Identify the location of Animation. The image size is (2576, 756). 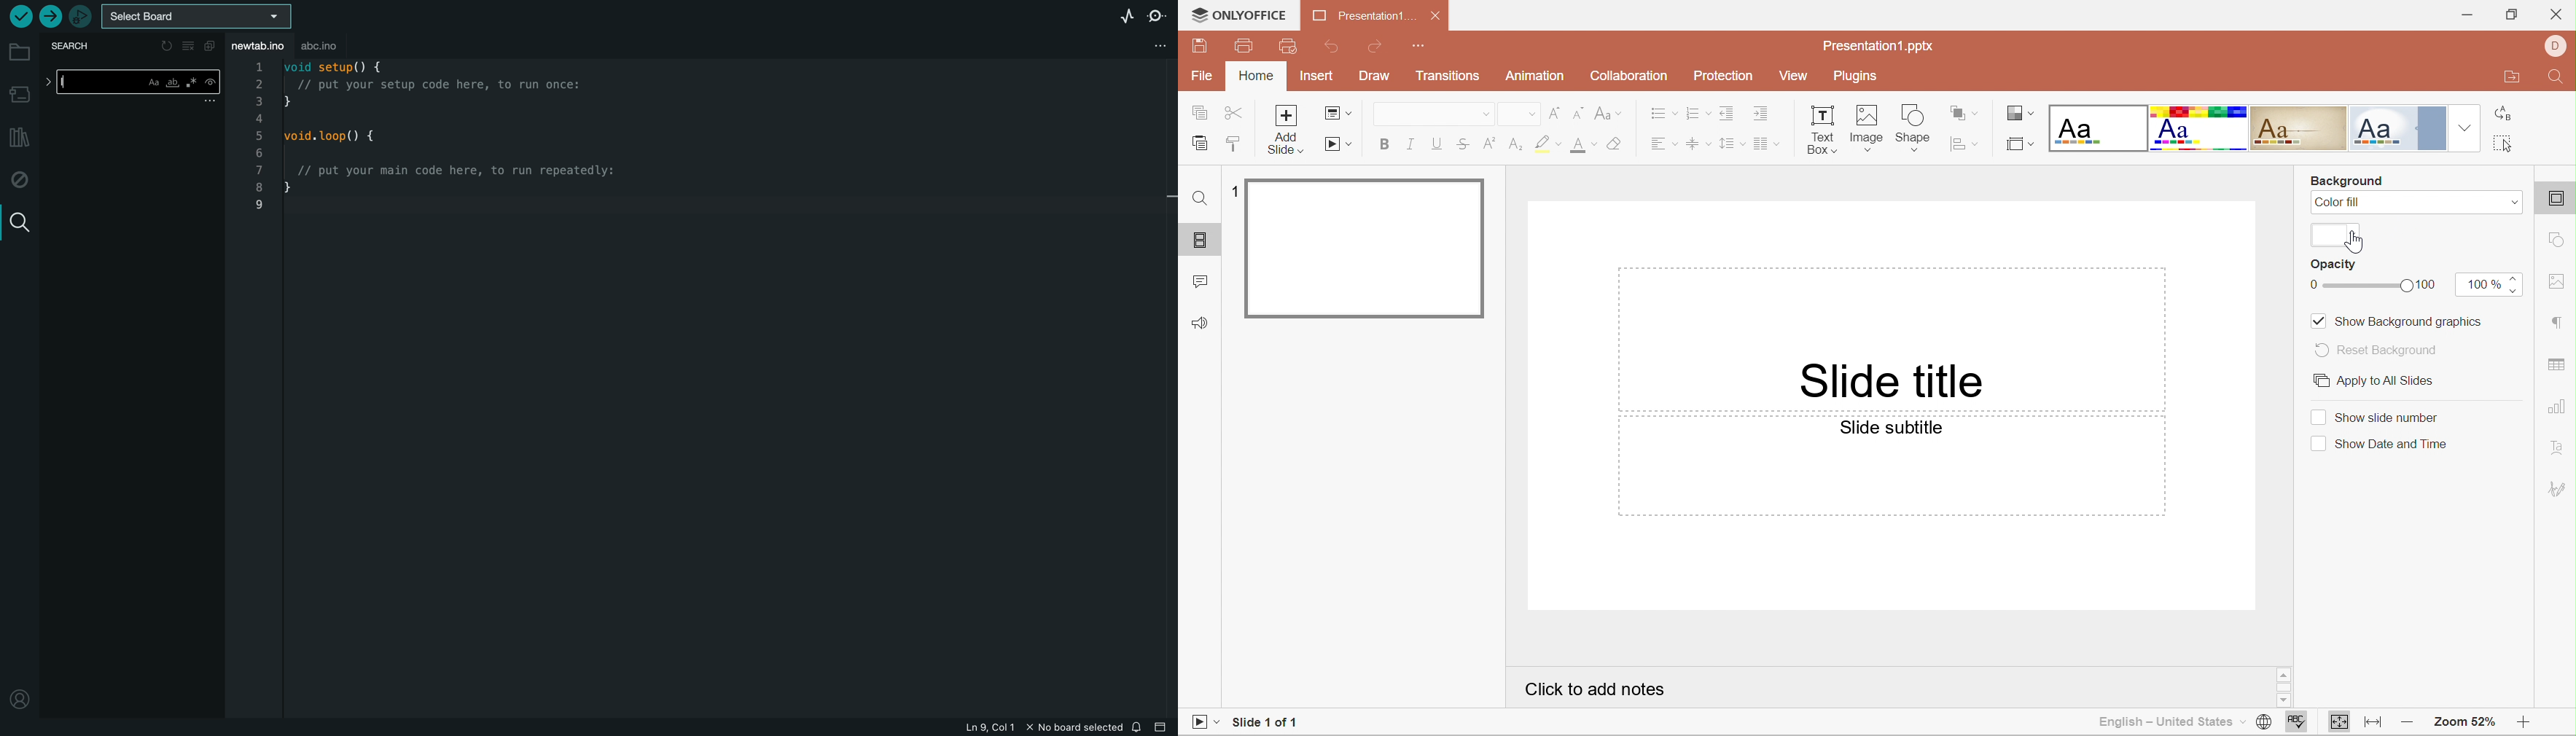
(1539, 78).